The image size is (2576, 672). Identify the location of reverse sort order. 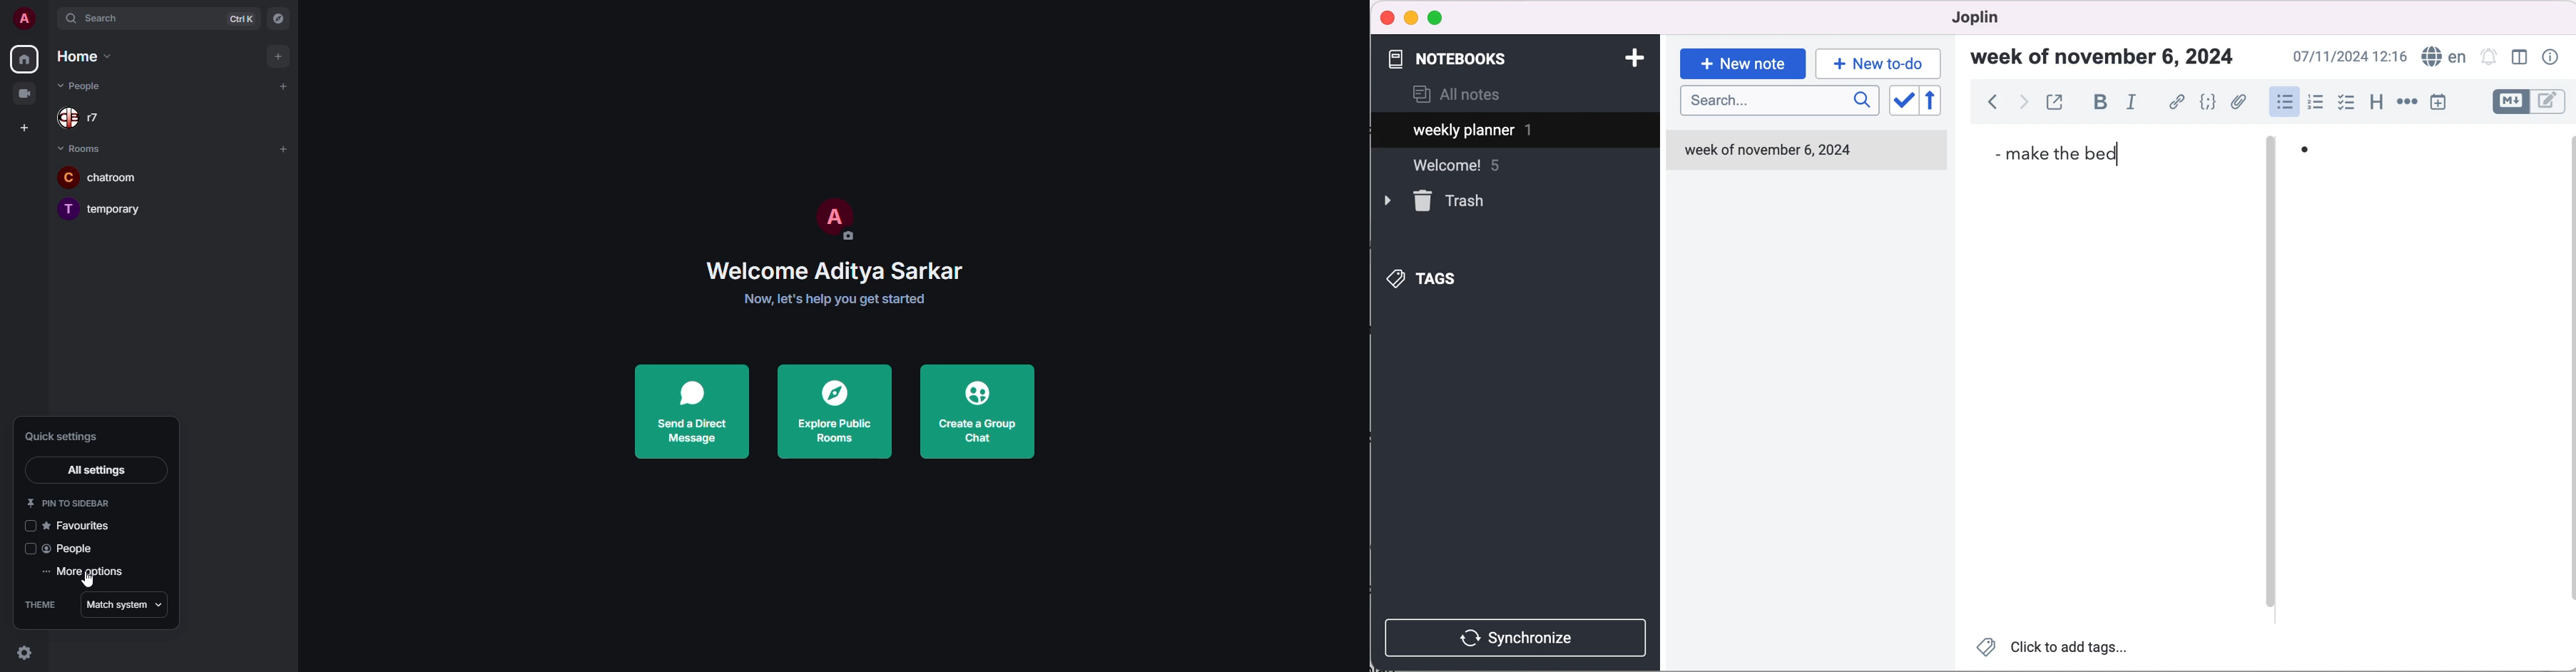
(1941, 103).